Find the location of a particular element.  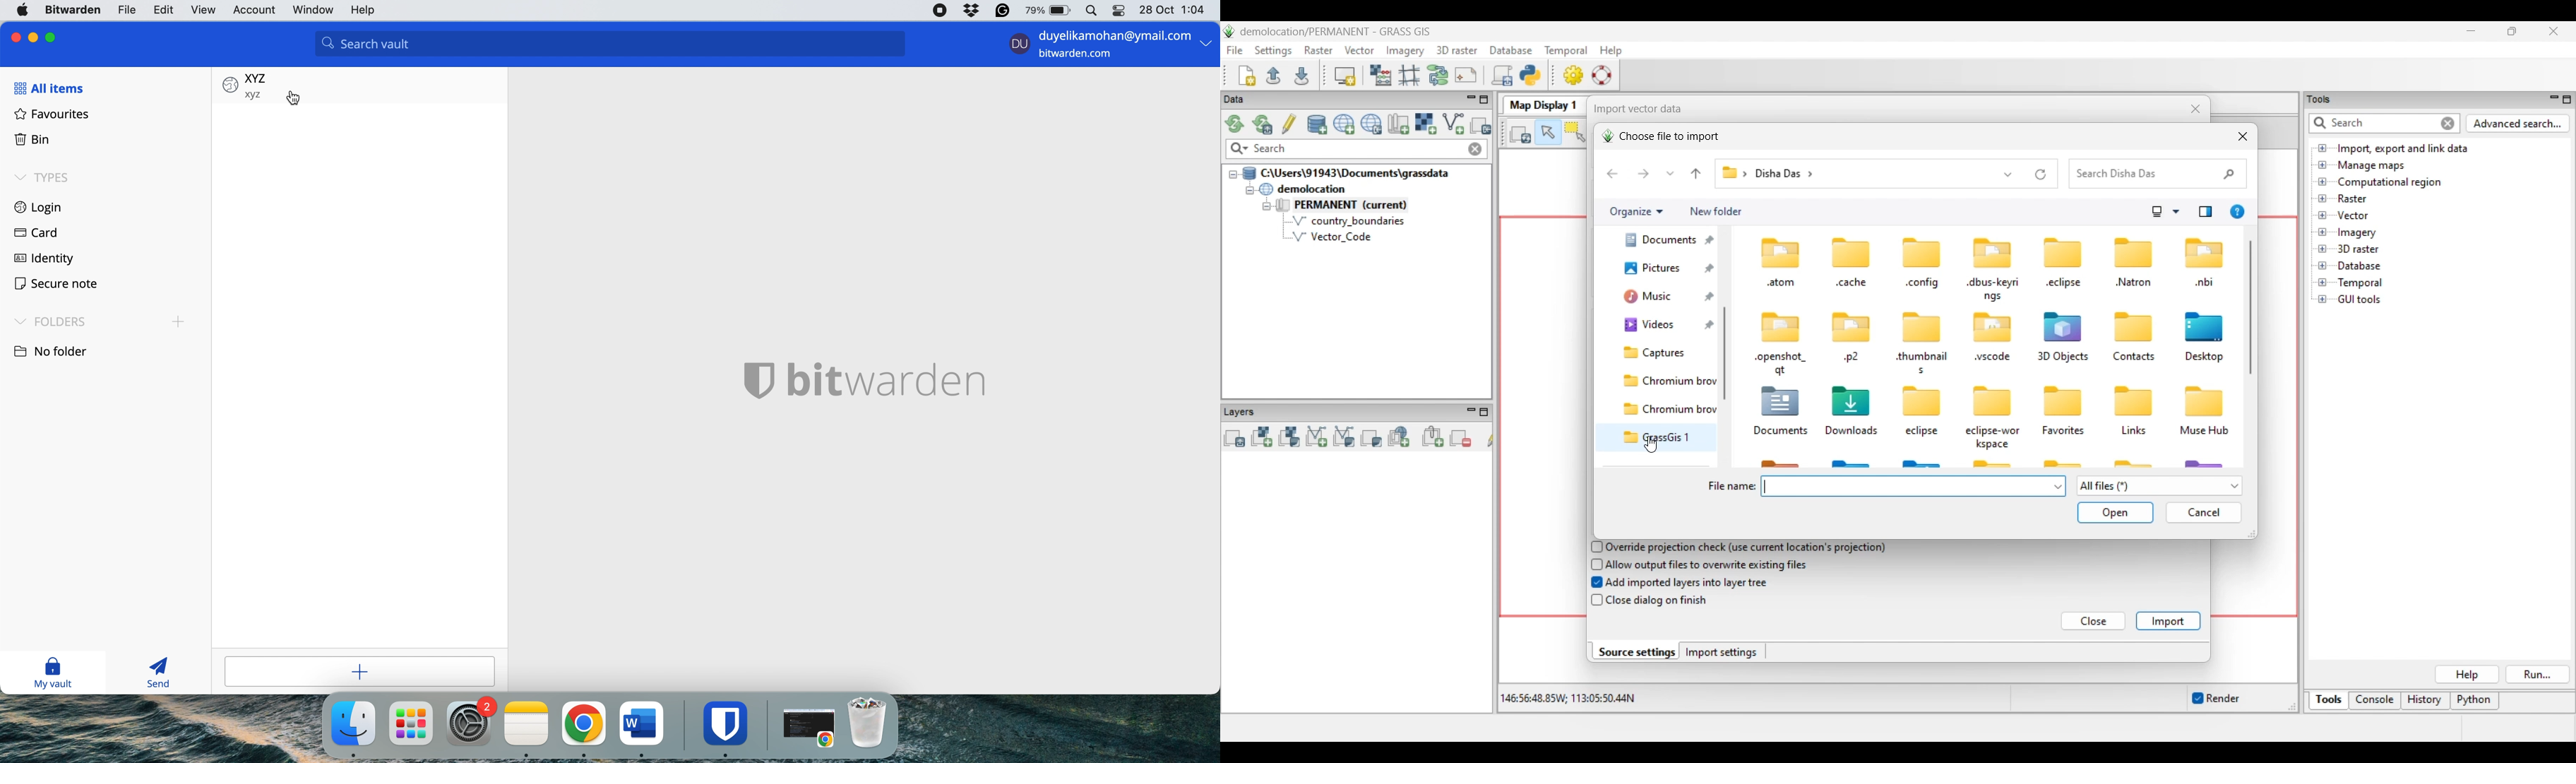

file is located at coordinates (125, 10).